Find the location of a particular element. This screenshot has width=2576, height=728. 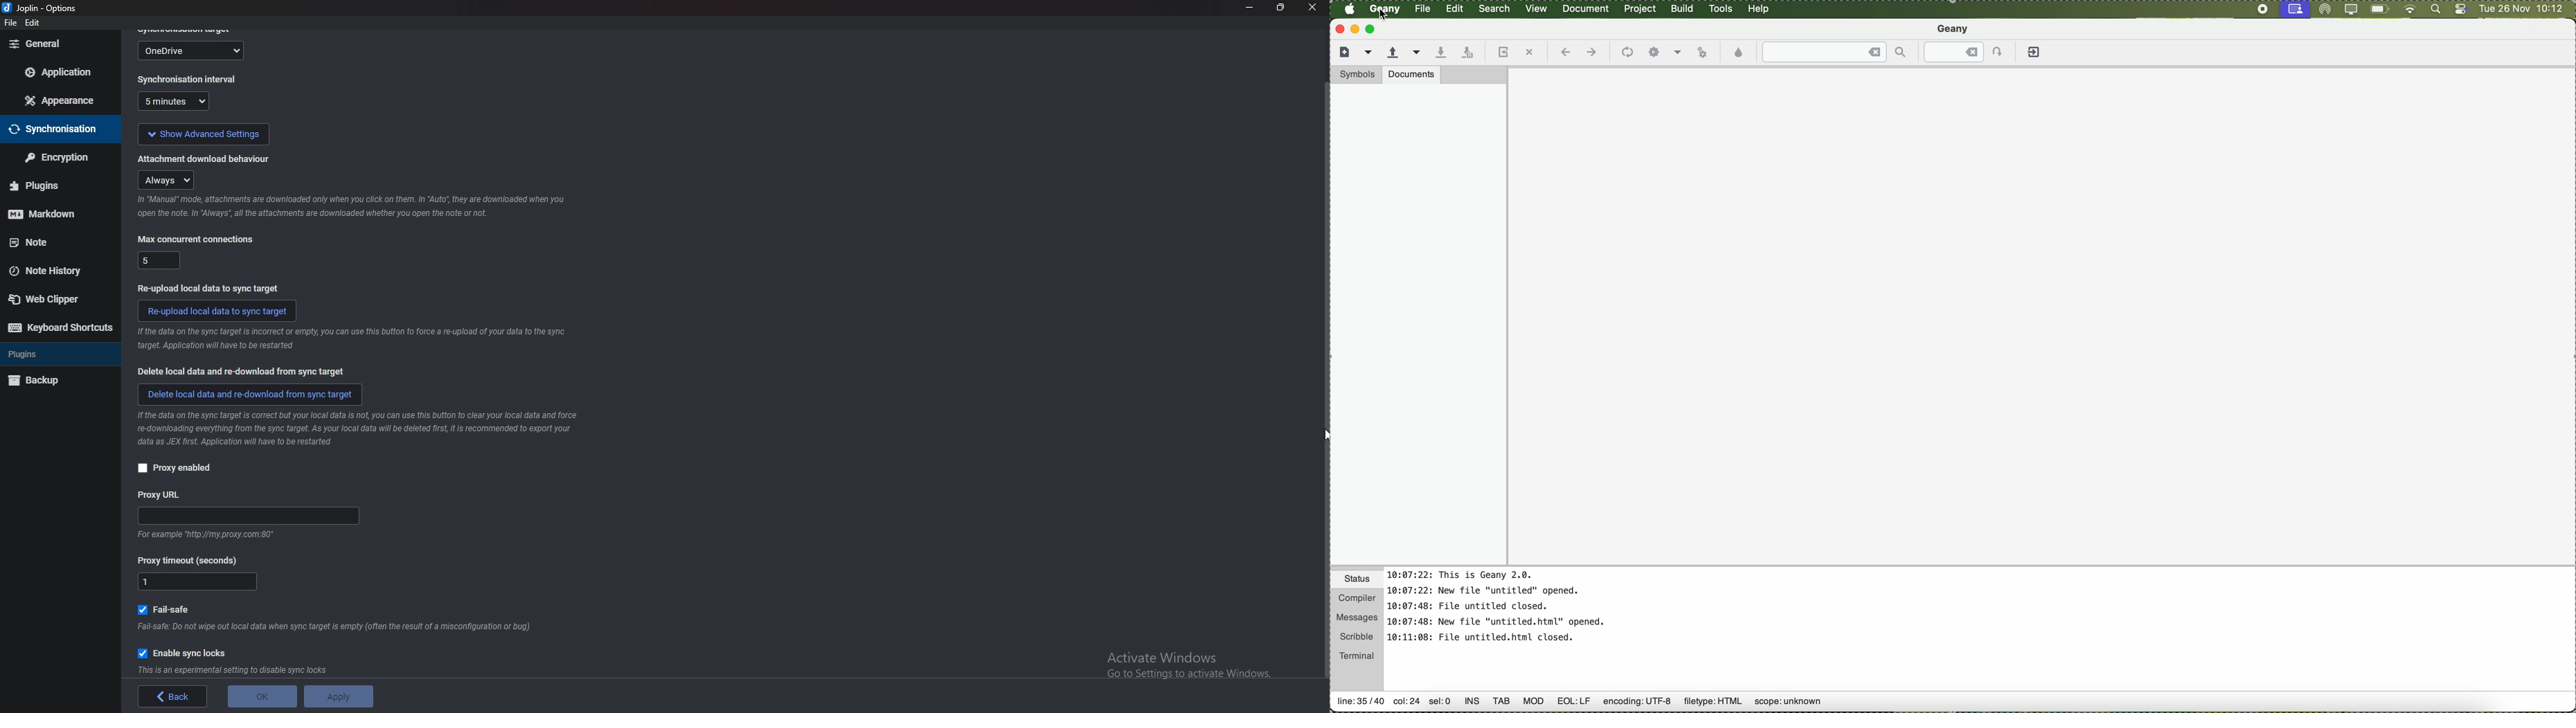

minimize is located at coordinates (1249, 8).